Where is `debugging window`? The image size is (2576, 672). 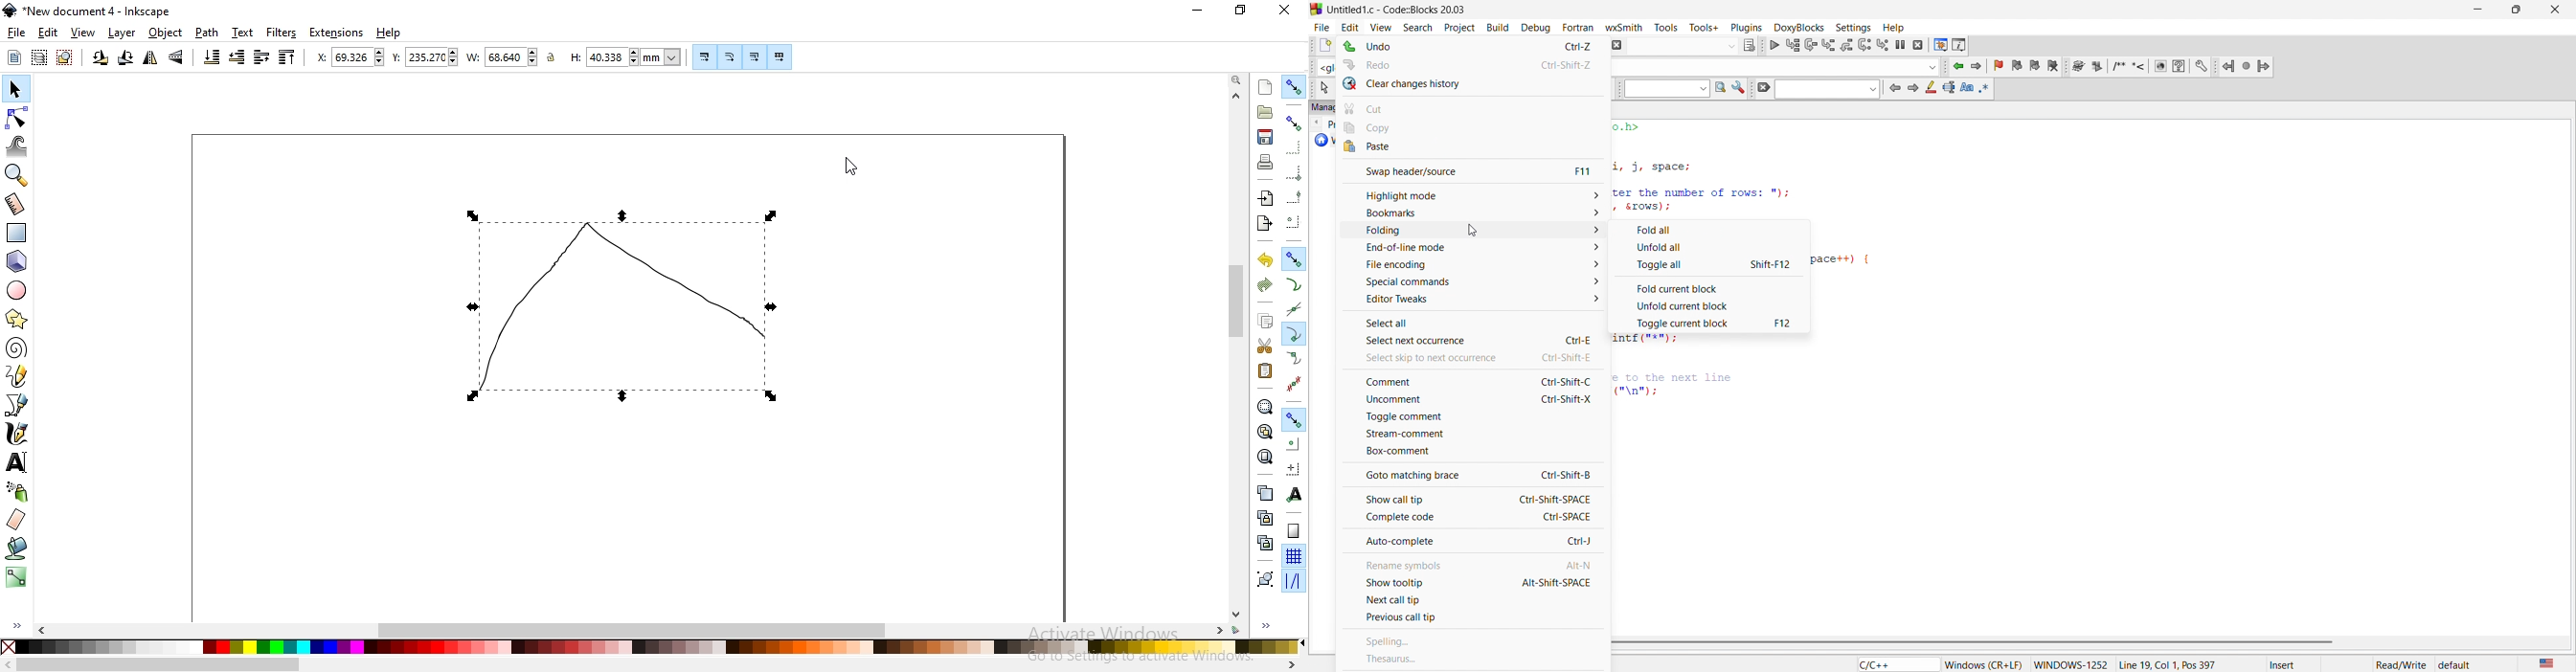
debugging window is located at coordinates (1939, 45).